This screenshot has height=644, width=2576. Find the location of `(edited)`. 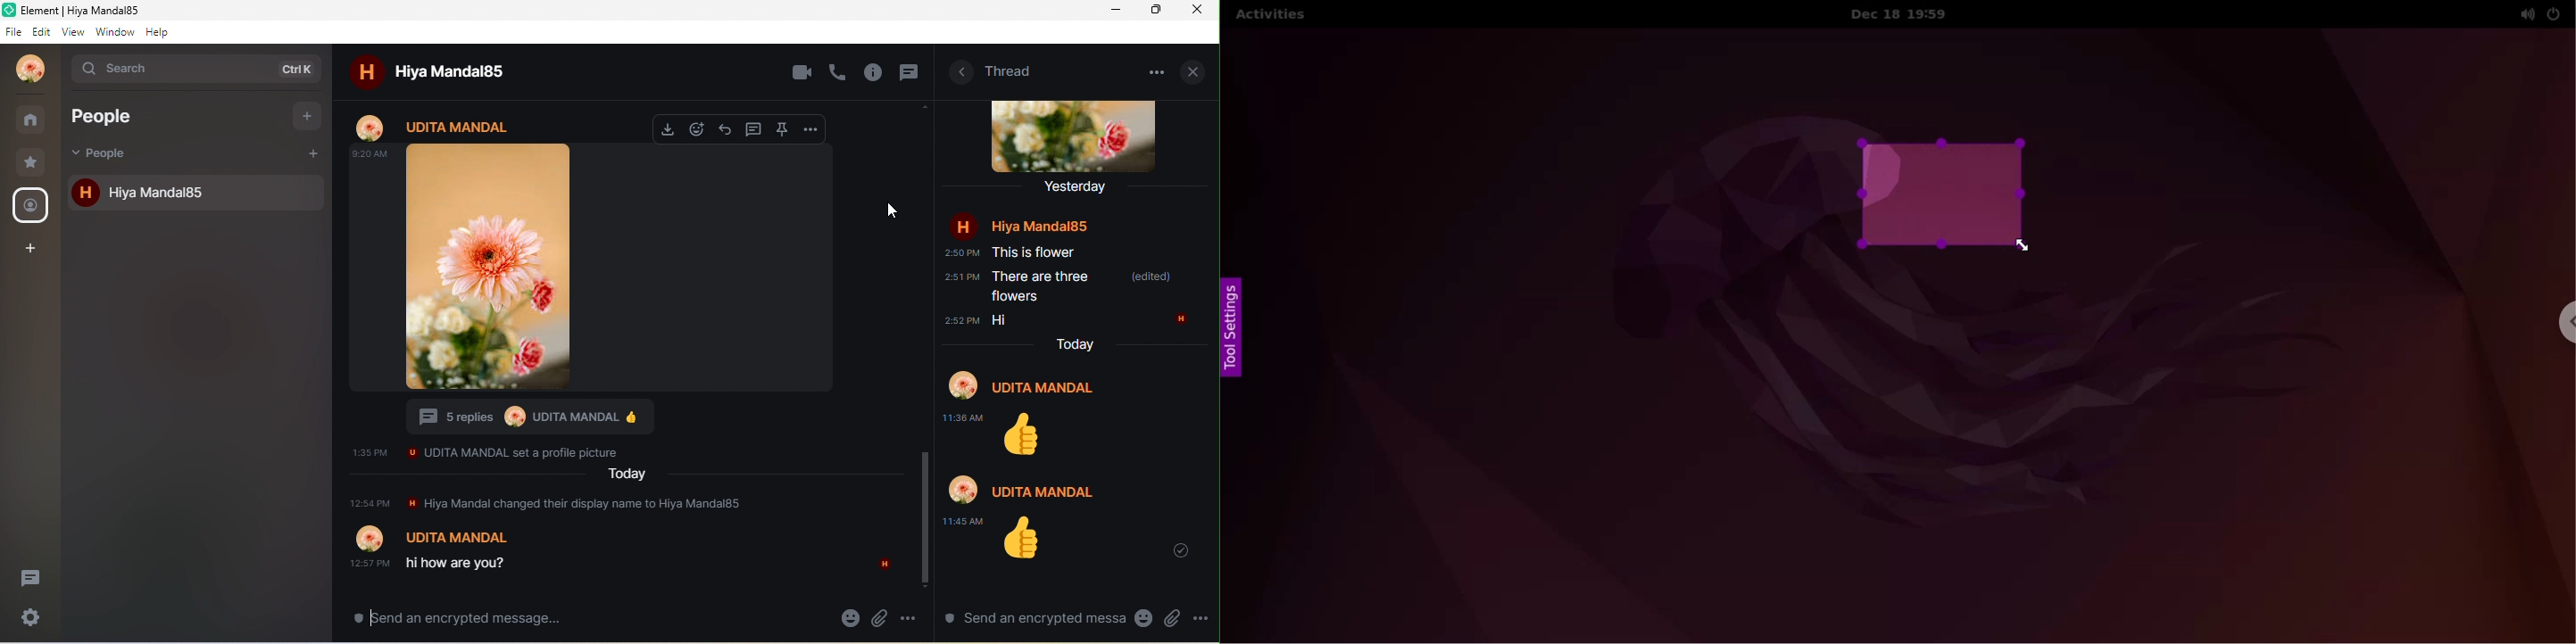

(edited) is located at coordinates (1149, 277).